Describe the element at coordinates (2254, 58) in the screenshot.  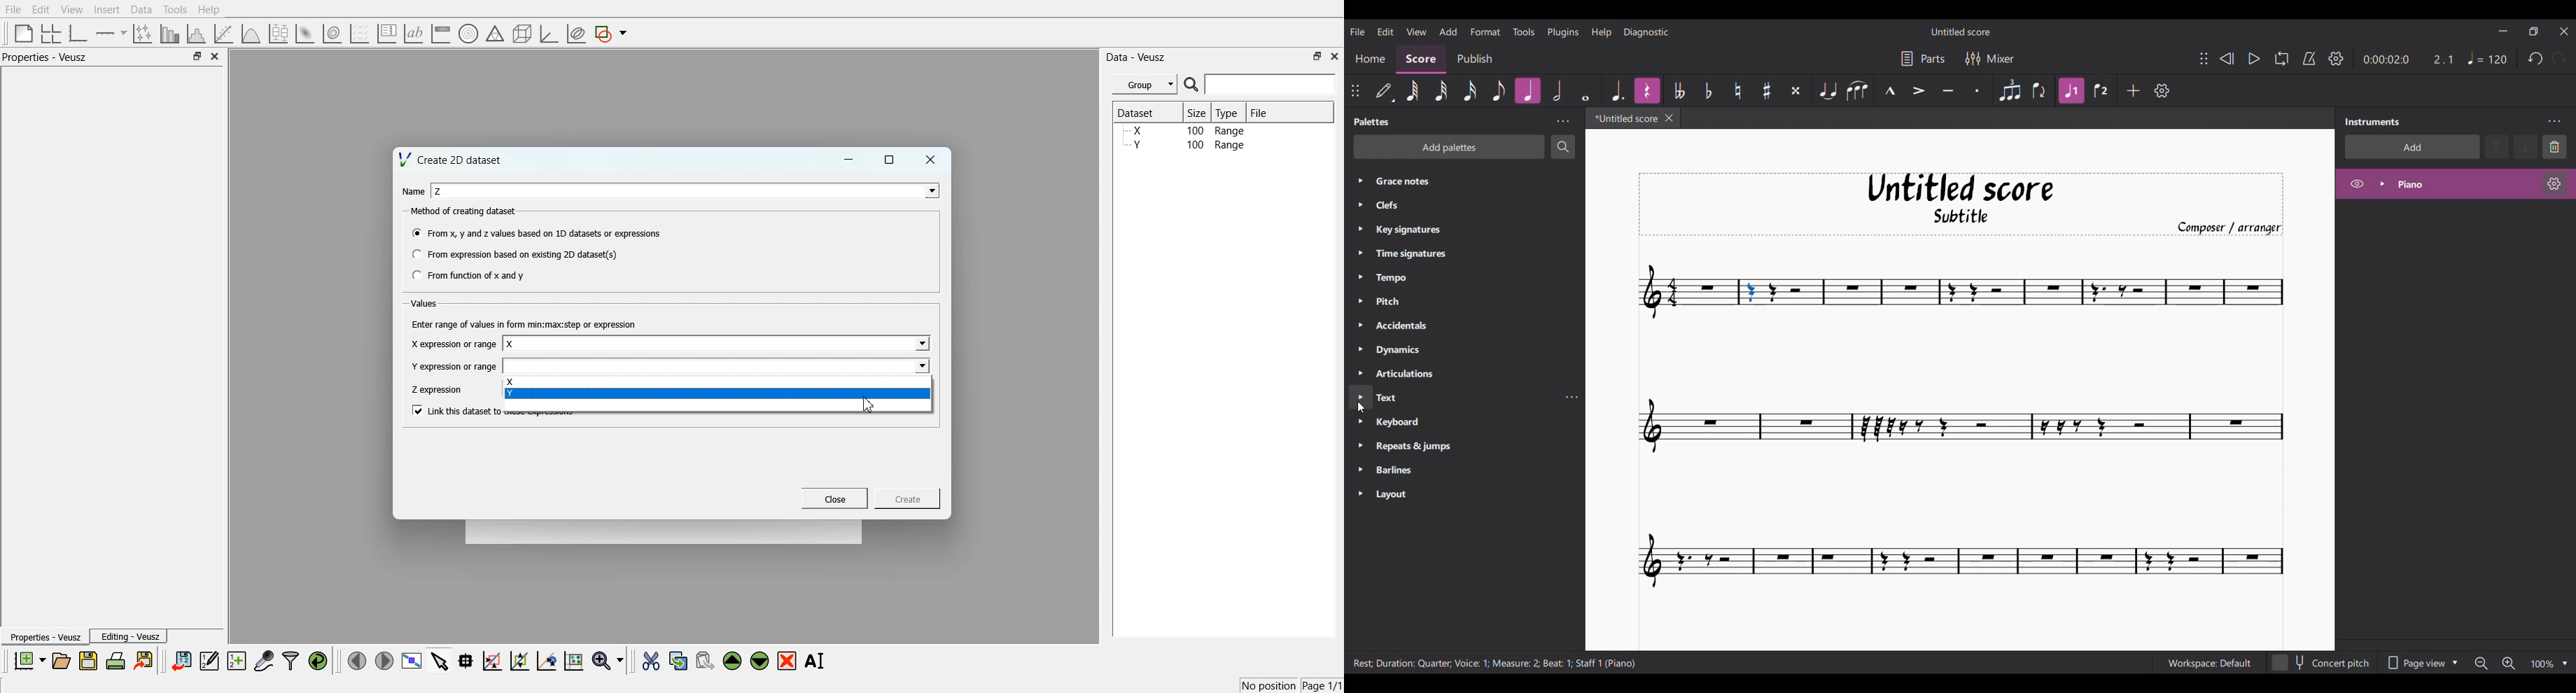
I see `Play` at that location.